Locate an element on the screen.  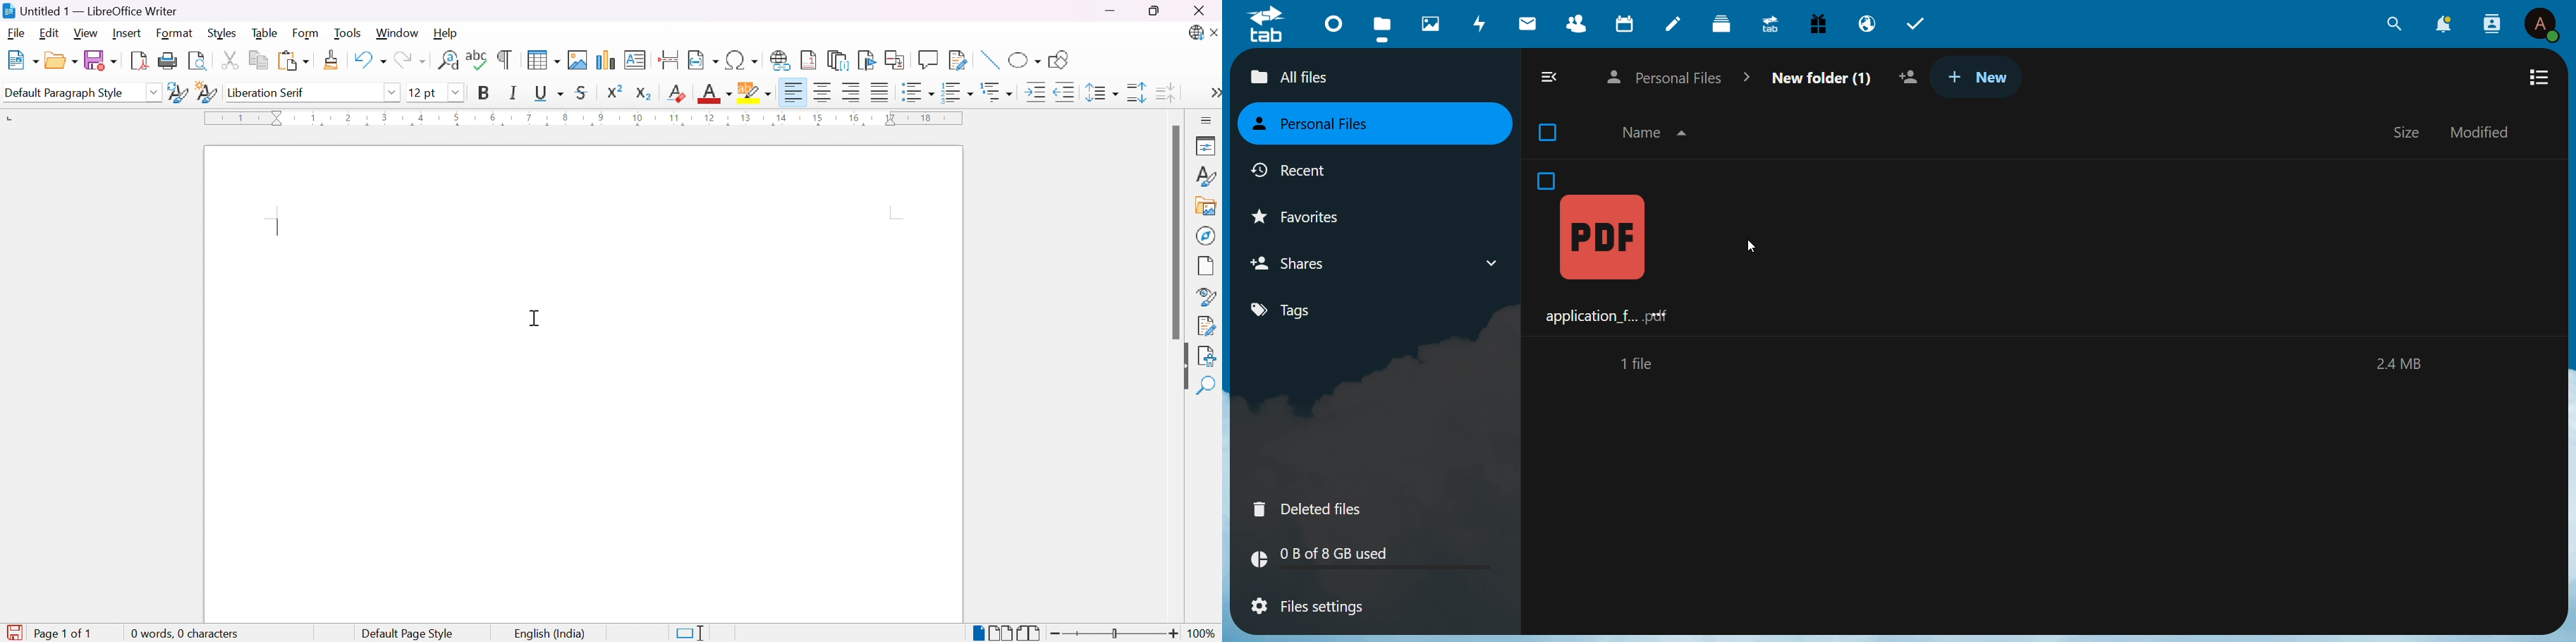
Updates available. is located at coordinates (1195, 33).